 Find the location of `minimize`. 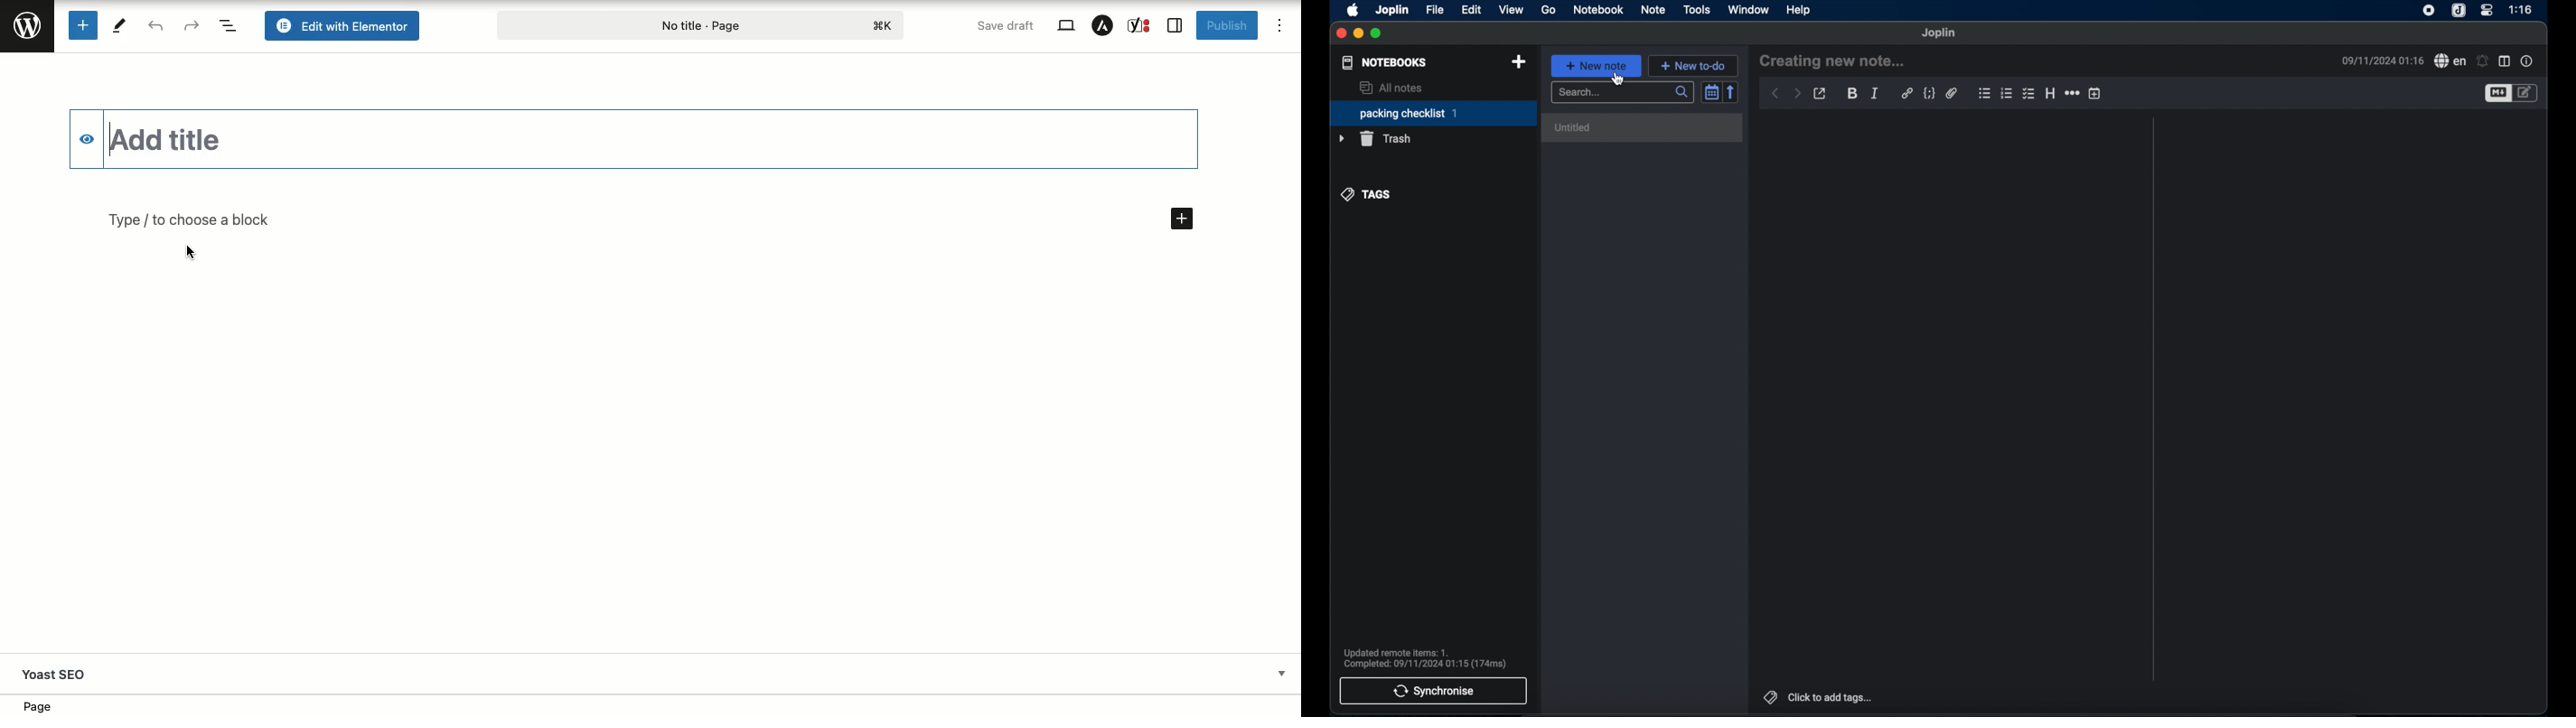

minimize is located at coordinates (1358, 34).